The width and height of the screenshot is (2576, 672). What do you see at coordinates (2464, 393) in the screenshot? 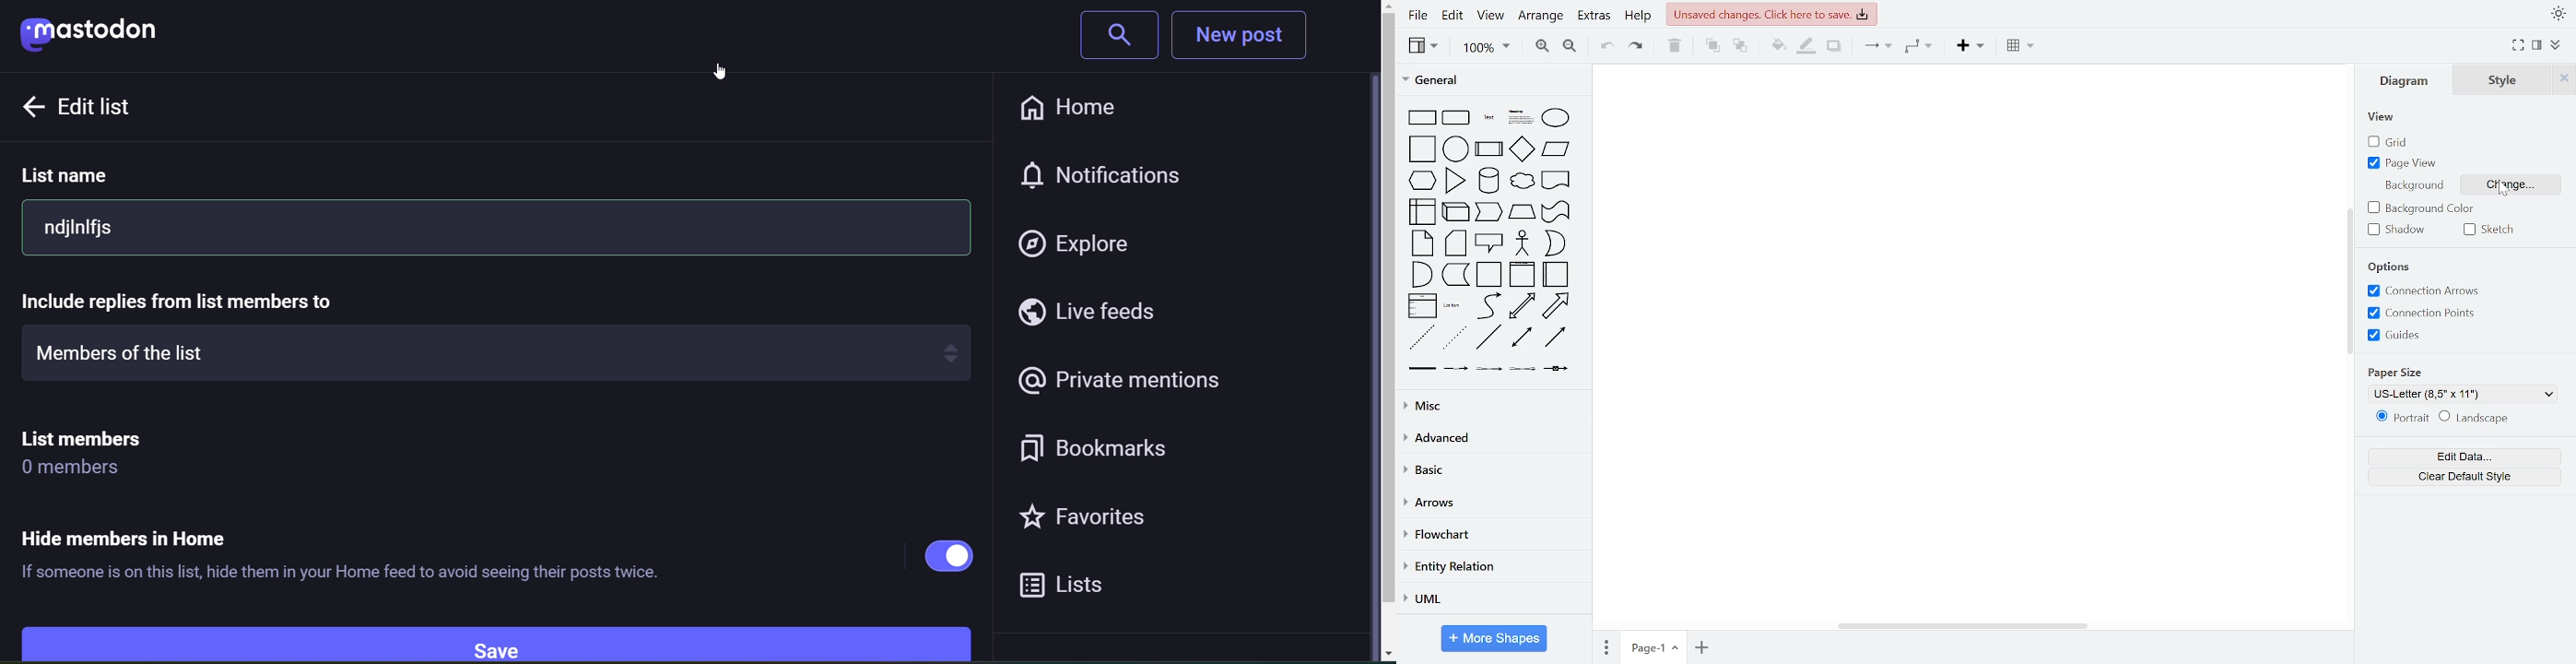
I see `current paper size` at bounding box center [2464, 393].